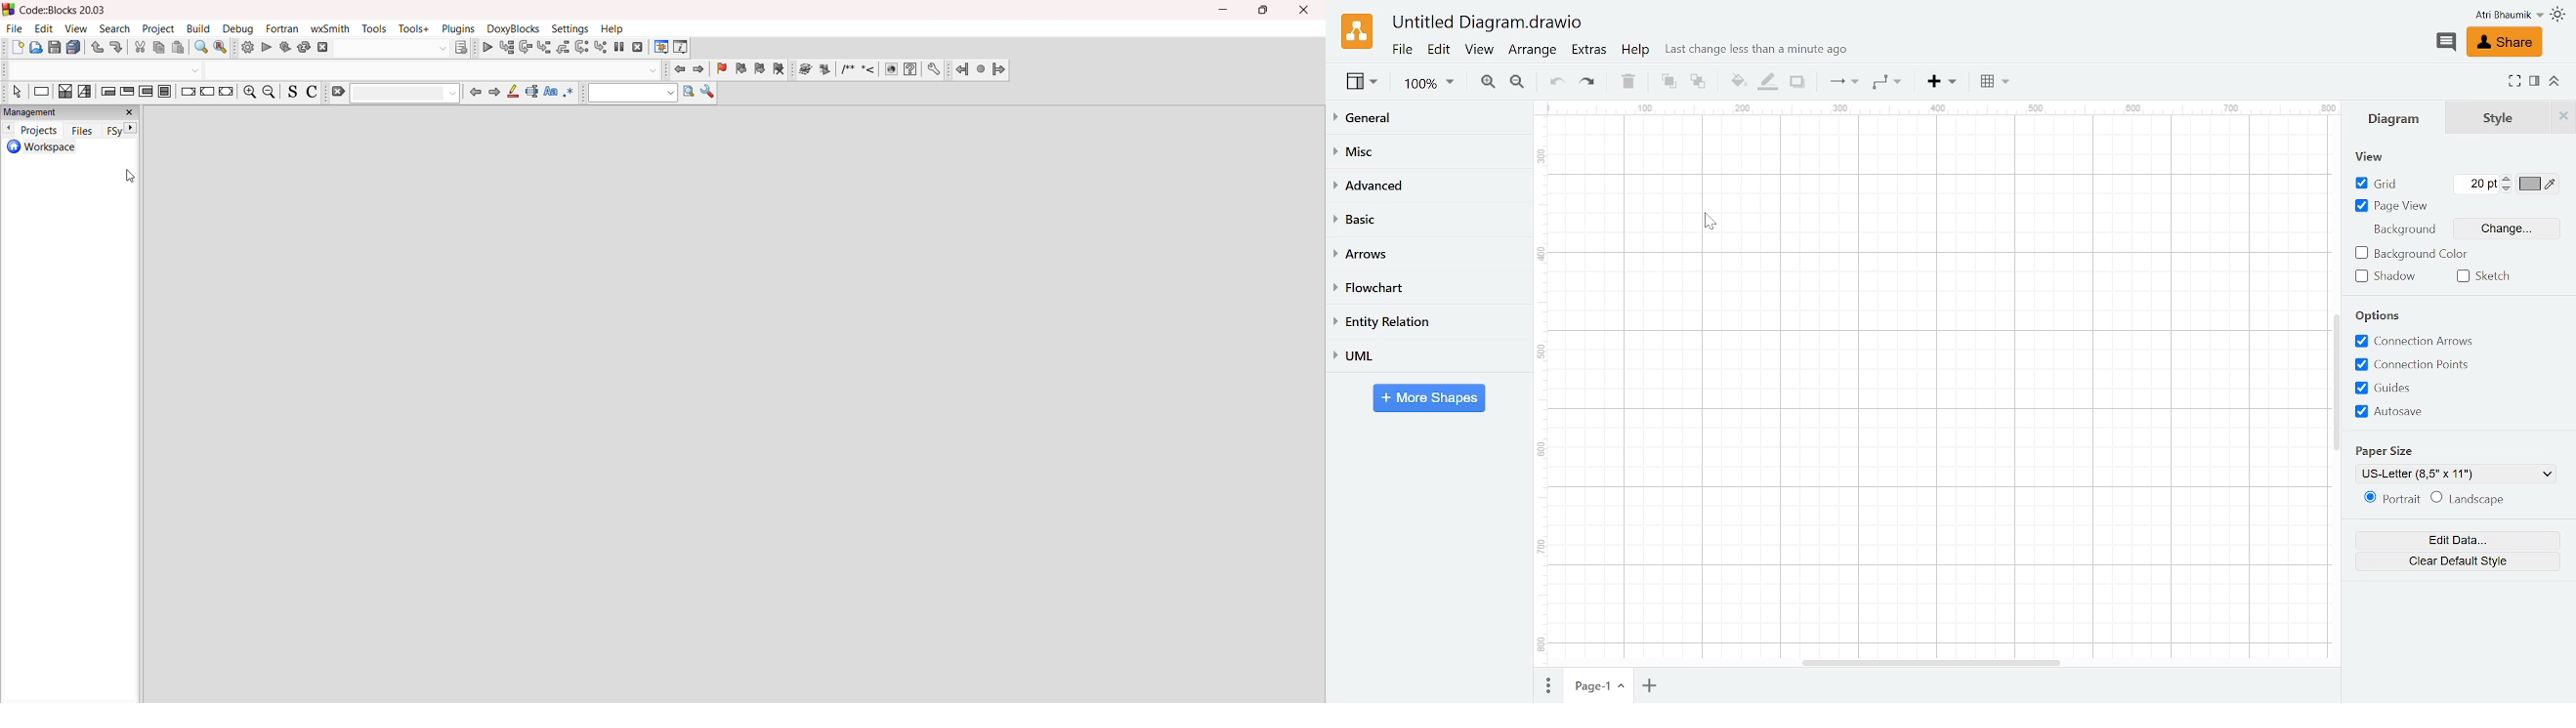 Image resolution: width=2576 pixels, height=728 pixels. I want to click on Misc, so click(1426, 148).